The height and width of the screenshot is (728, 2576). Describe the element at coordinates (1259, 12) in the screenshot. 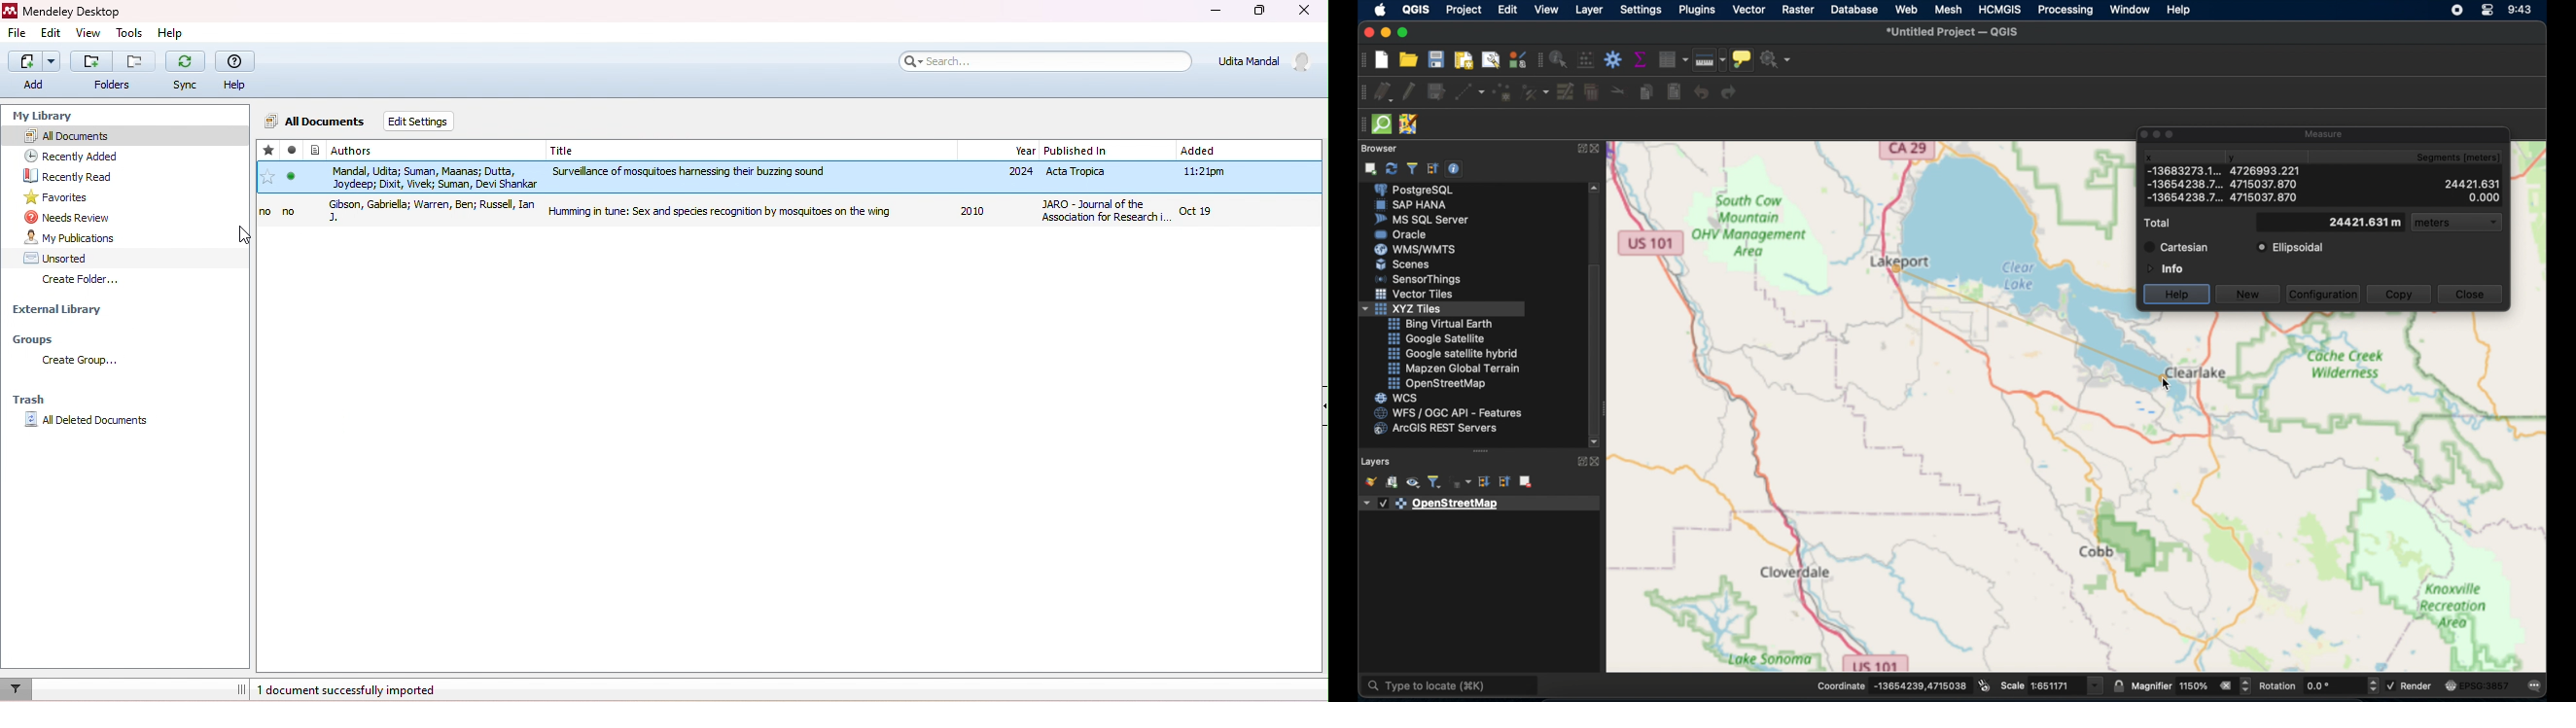

I see `maximize` at that location.